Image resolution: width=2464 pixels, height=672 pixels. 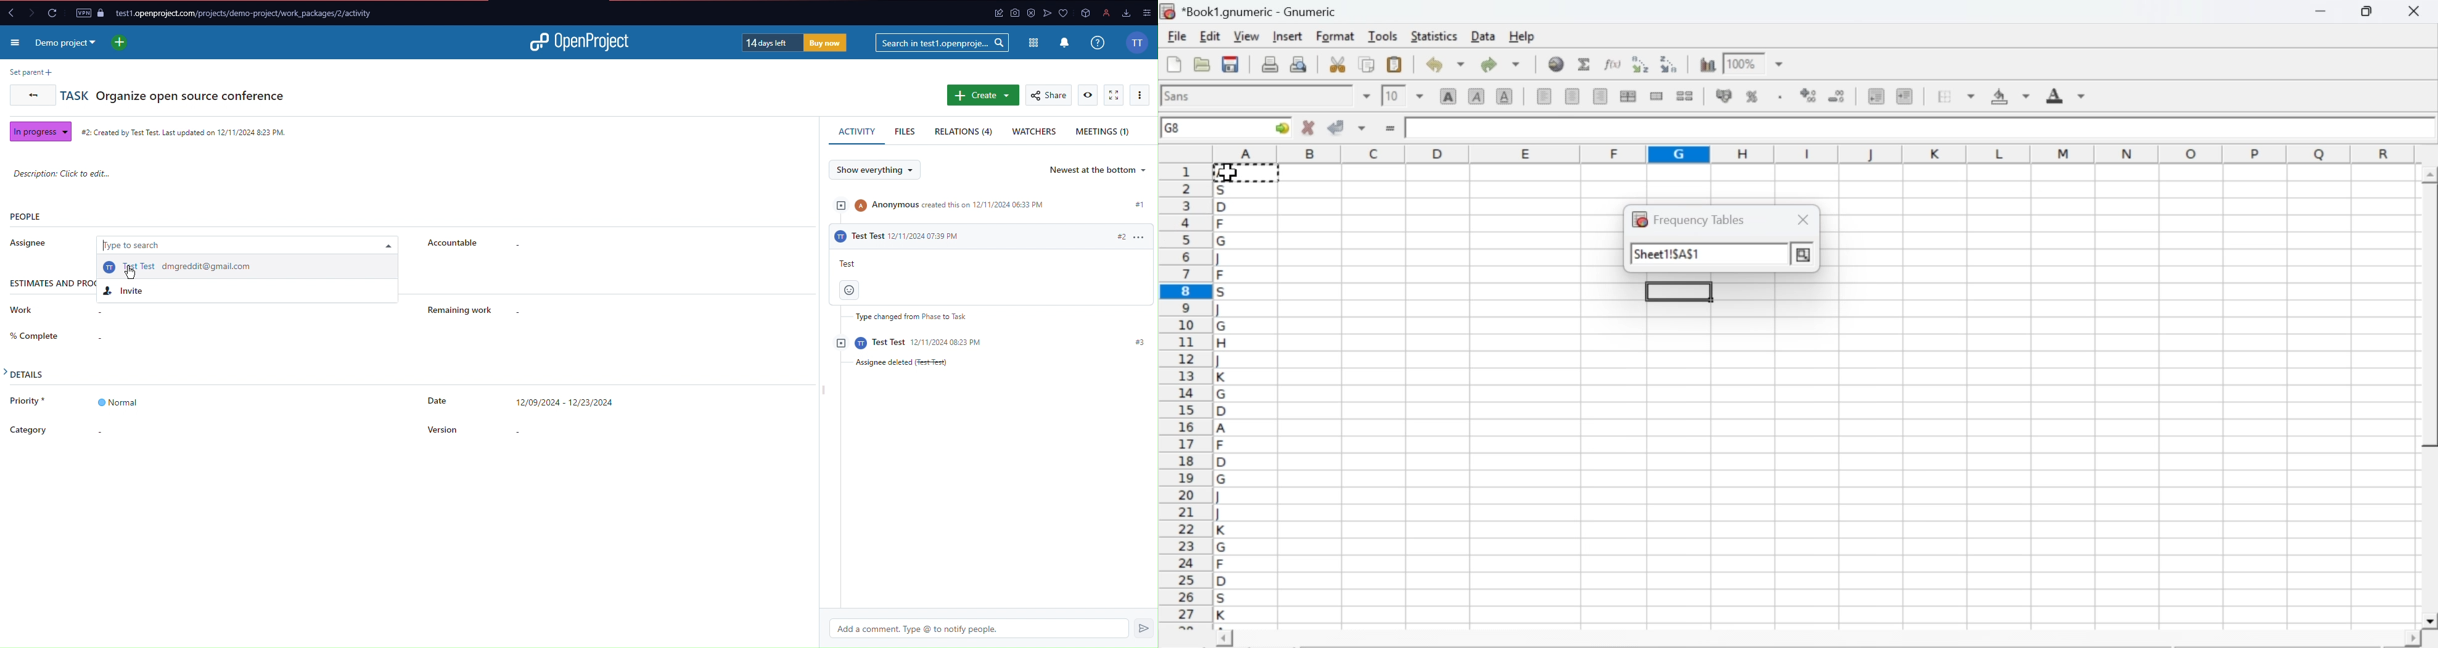 I want to click on split merged ranges of cells, so click(x=1684, y=95).